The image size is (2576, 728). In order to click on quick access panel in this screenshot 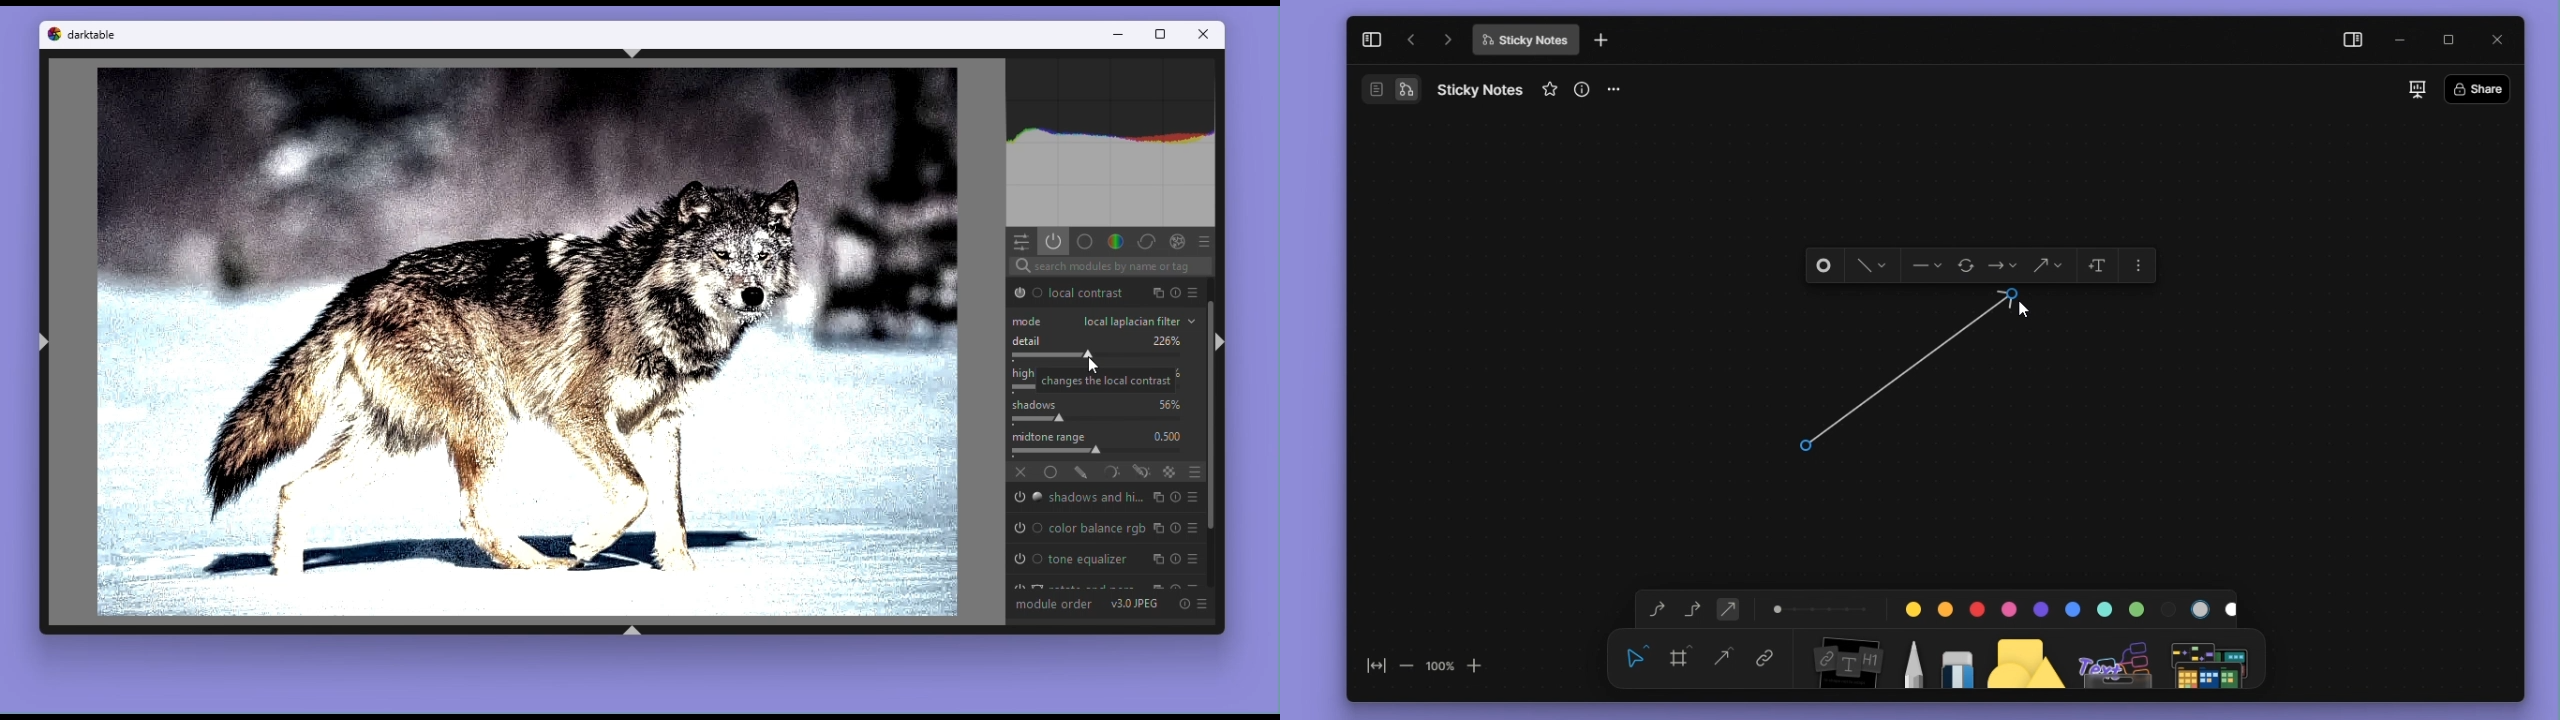, I will do `click(1024, 242)`.